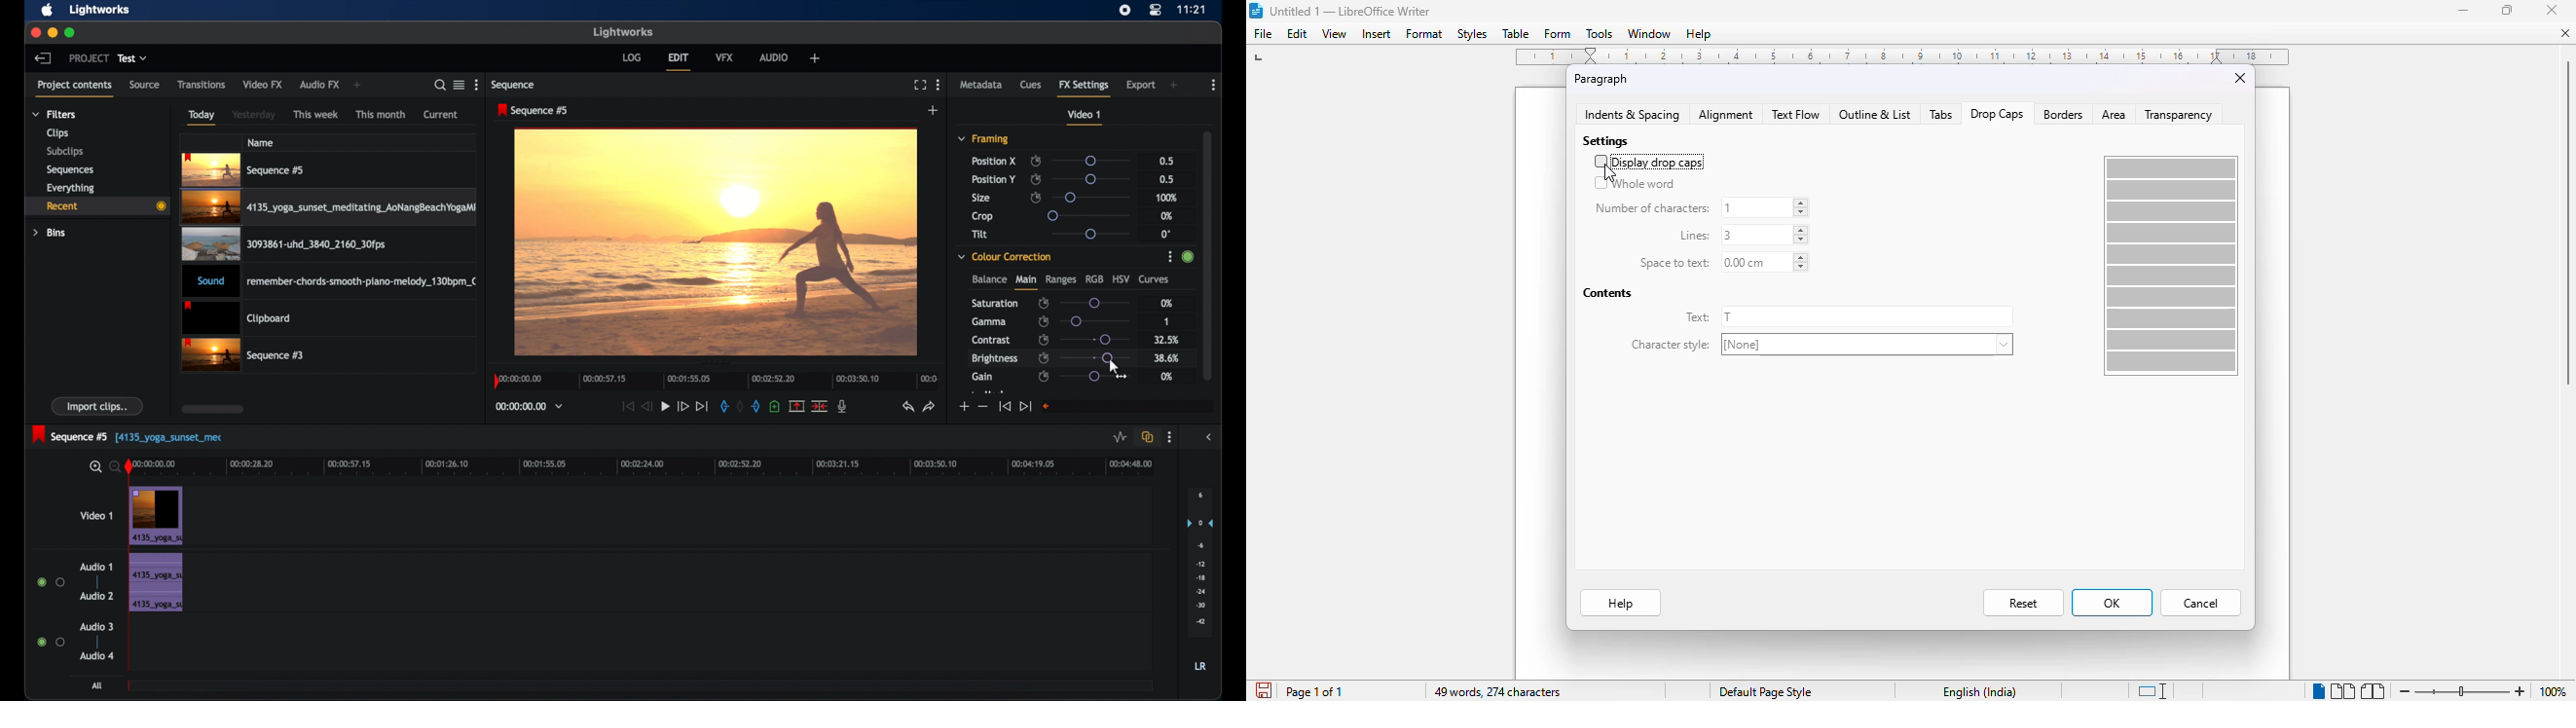 The image size is (2576, 728). I want to click on format, so click(1425, 33).